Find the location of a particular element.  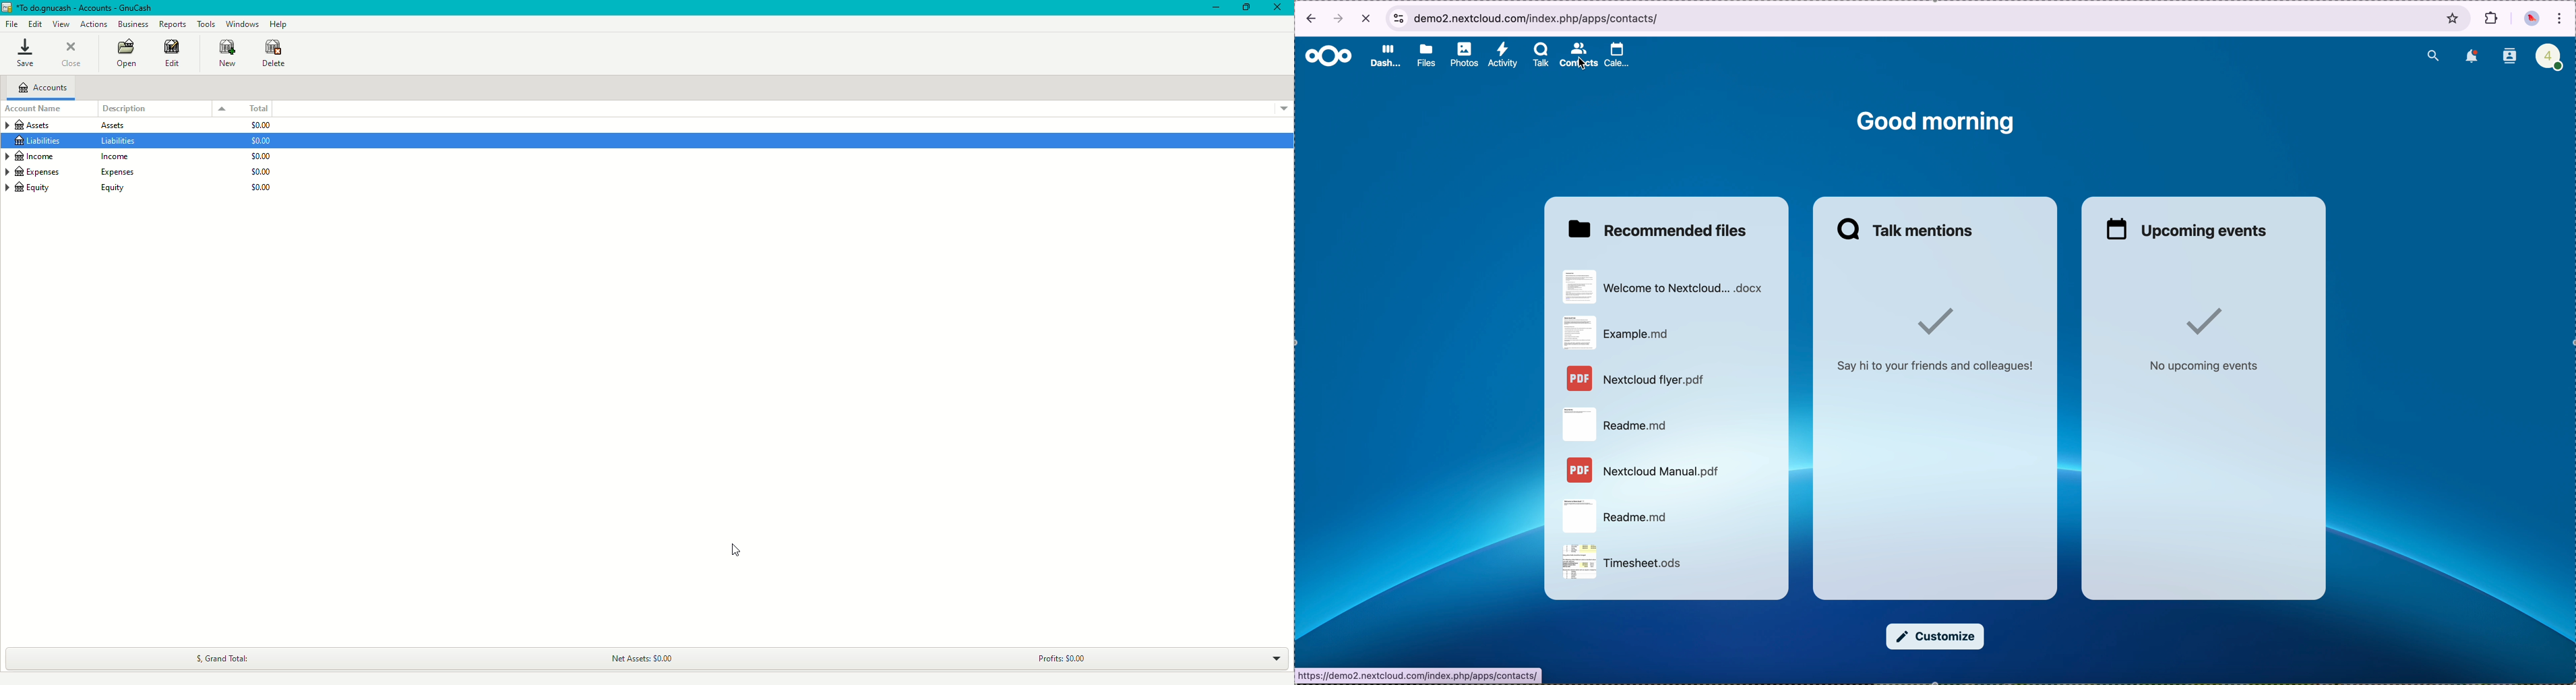

Drop down menu is located at coordinates (1280, 107).